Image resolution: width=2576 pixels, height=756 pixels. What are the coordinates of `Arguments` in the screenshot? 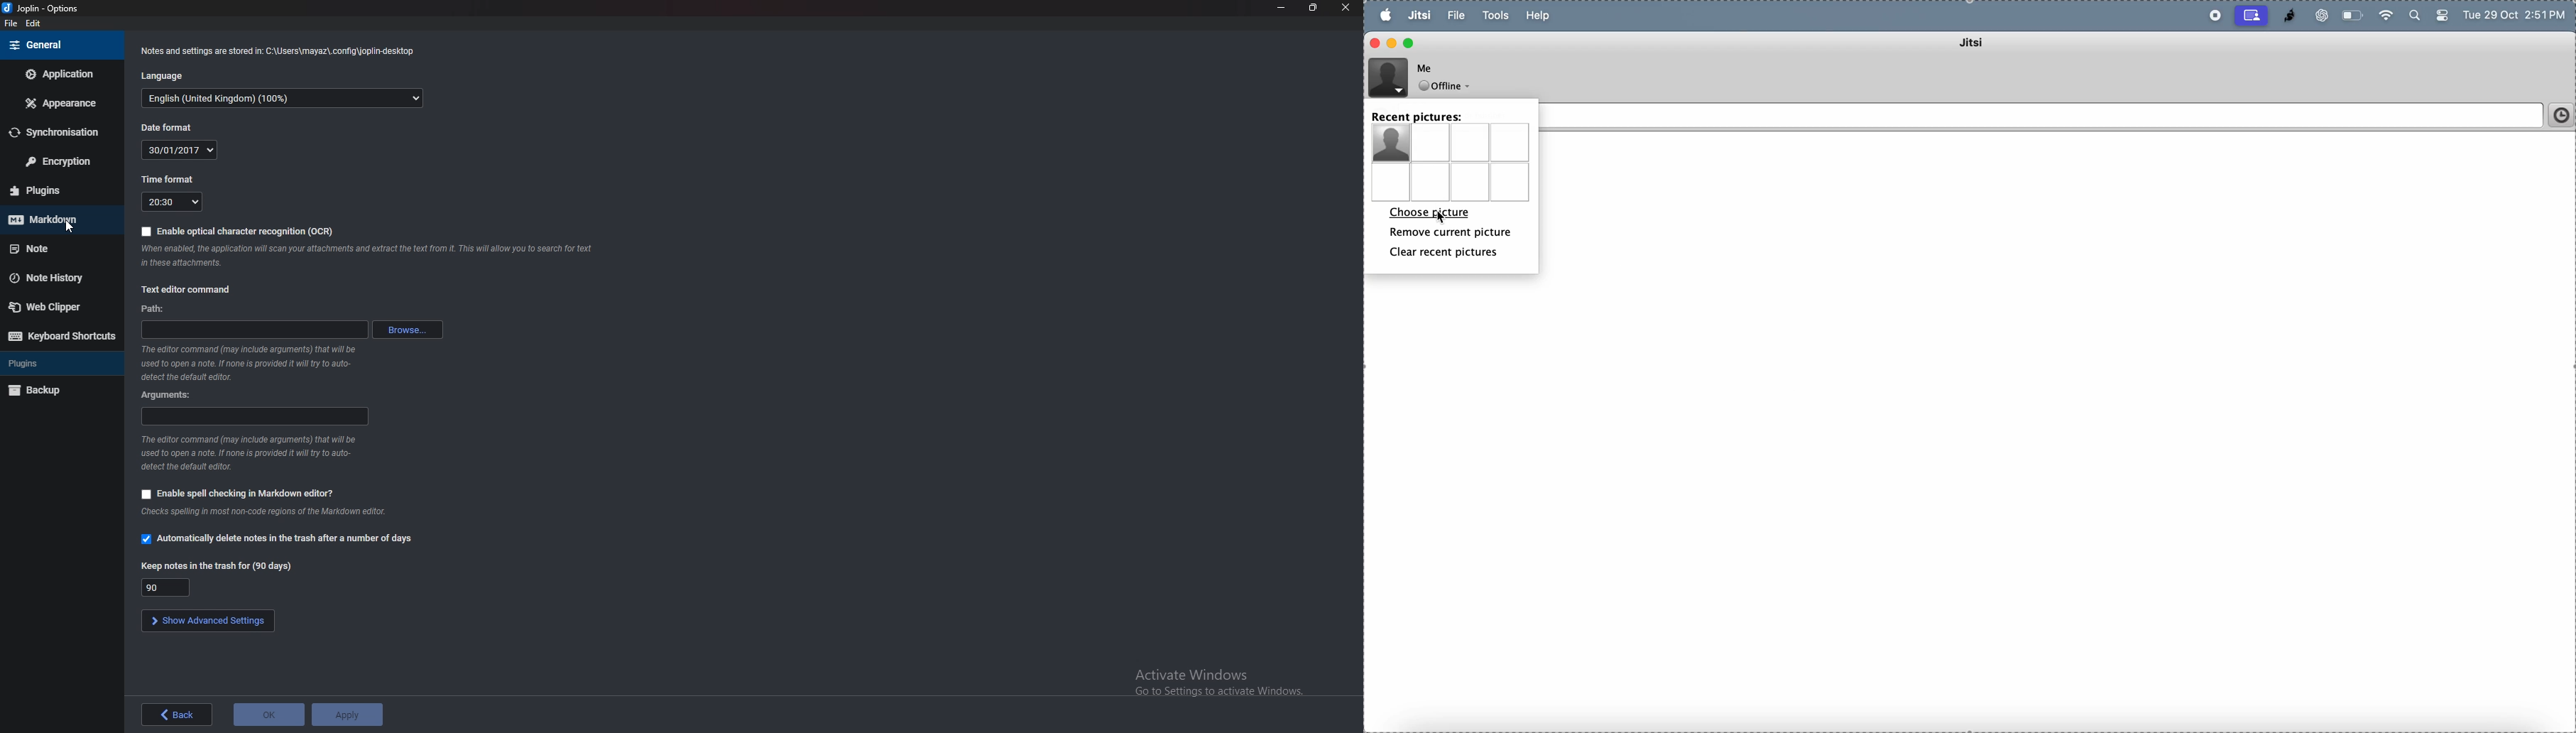 It's located at (256, 416).